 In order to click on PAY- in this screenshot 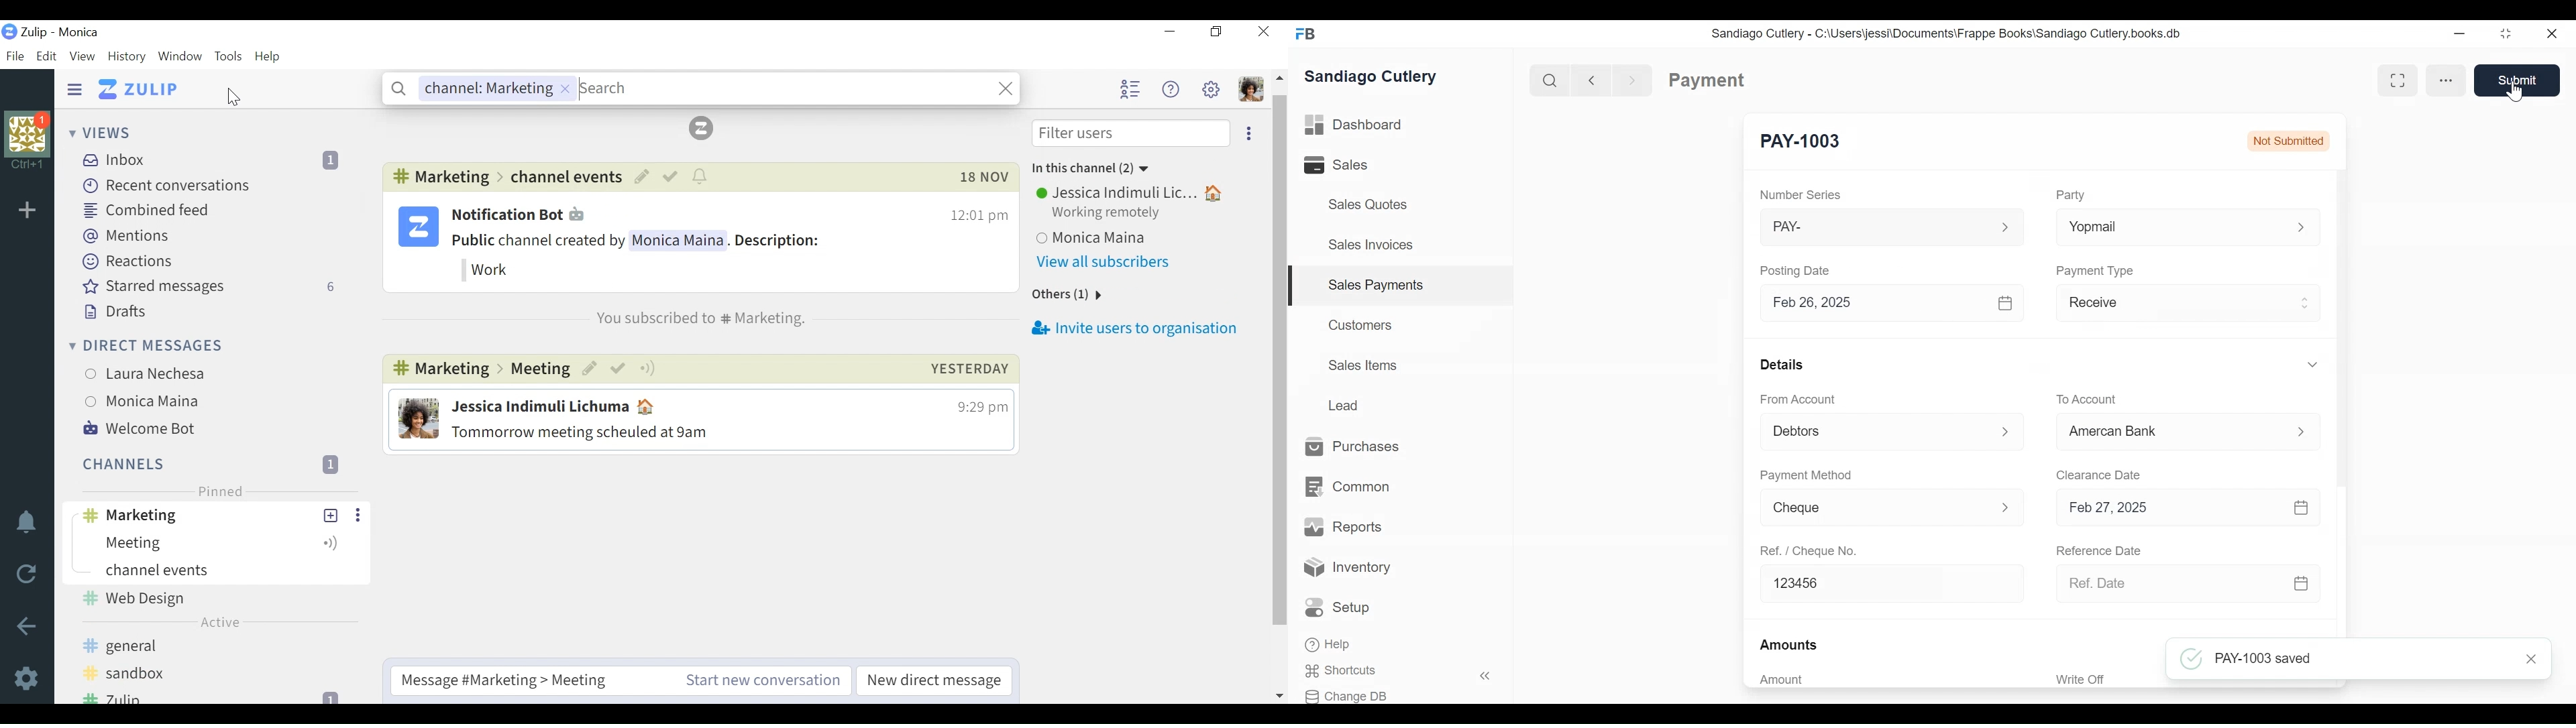, I will do `click(1872, 227)`.